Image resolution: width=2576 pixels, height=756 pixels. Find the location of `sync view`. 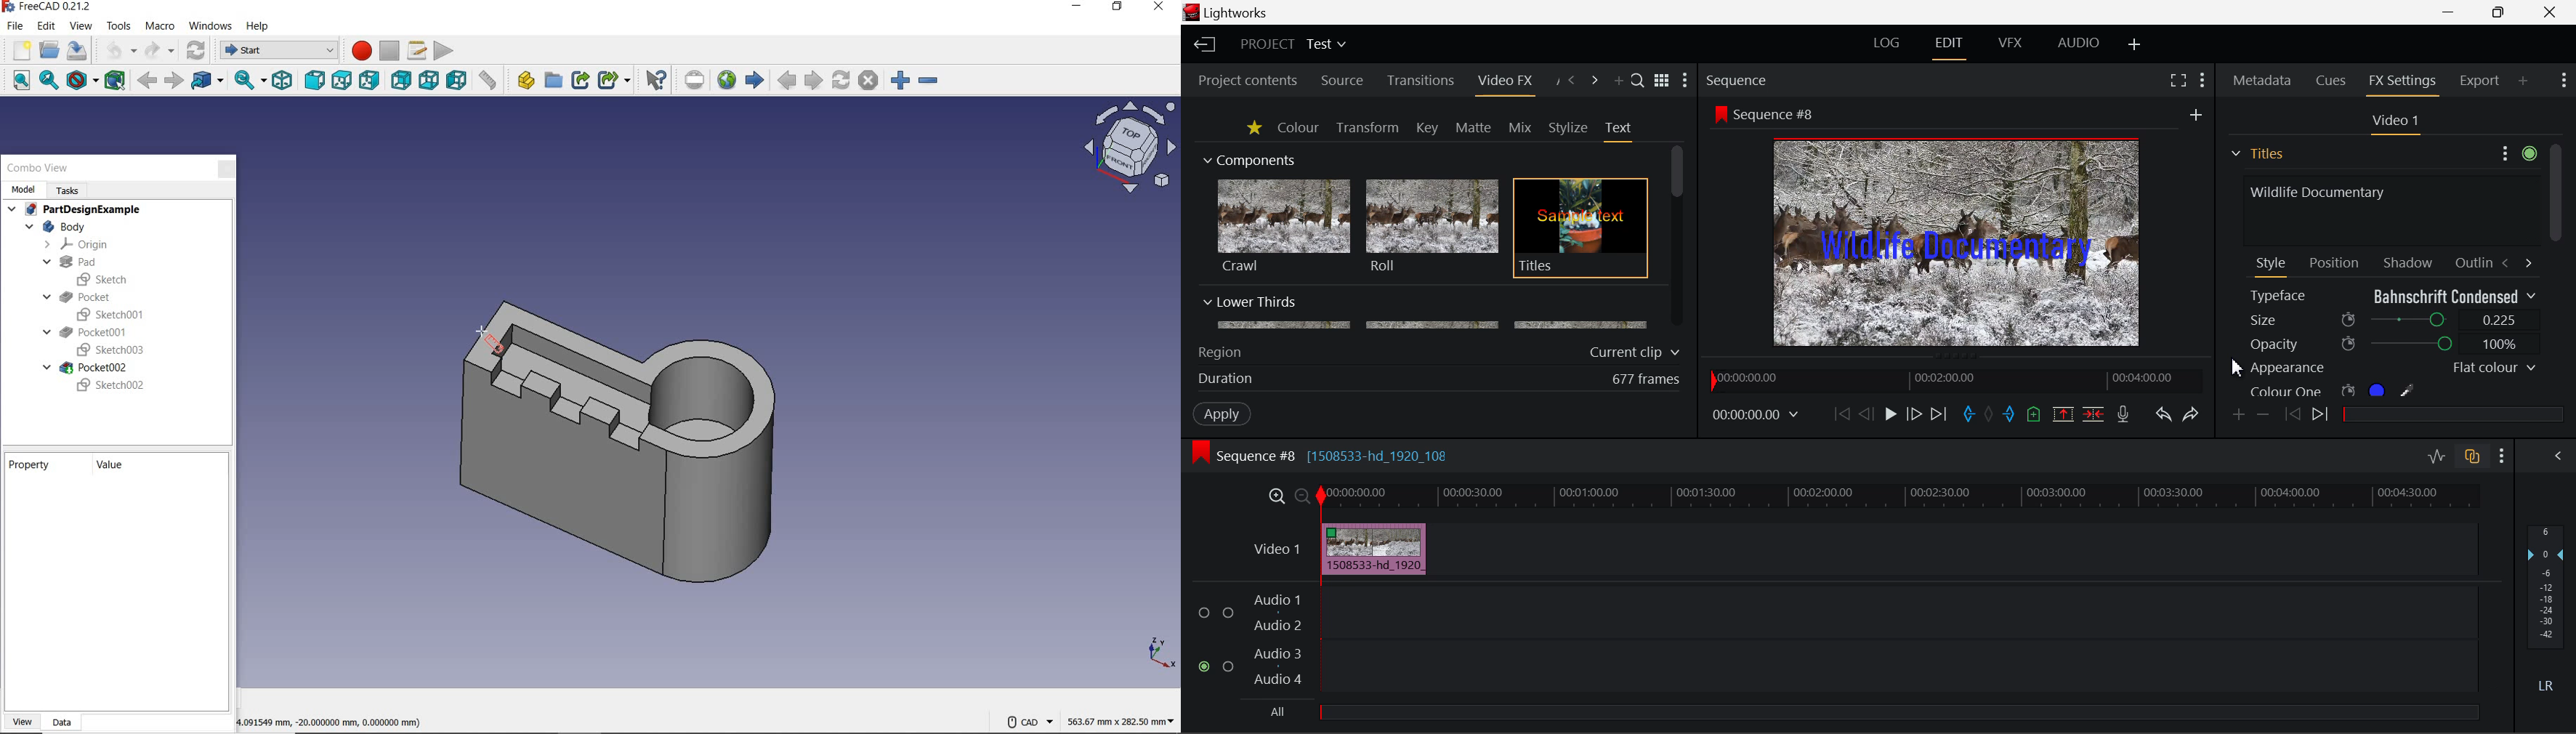

sync view is located at coordinates (247, 81).